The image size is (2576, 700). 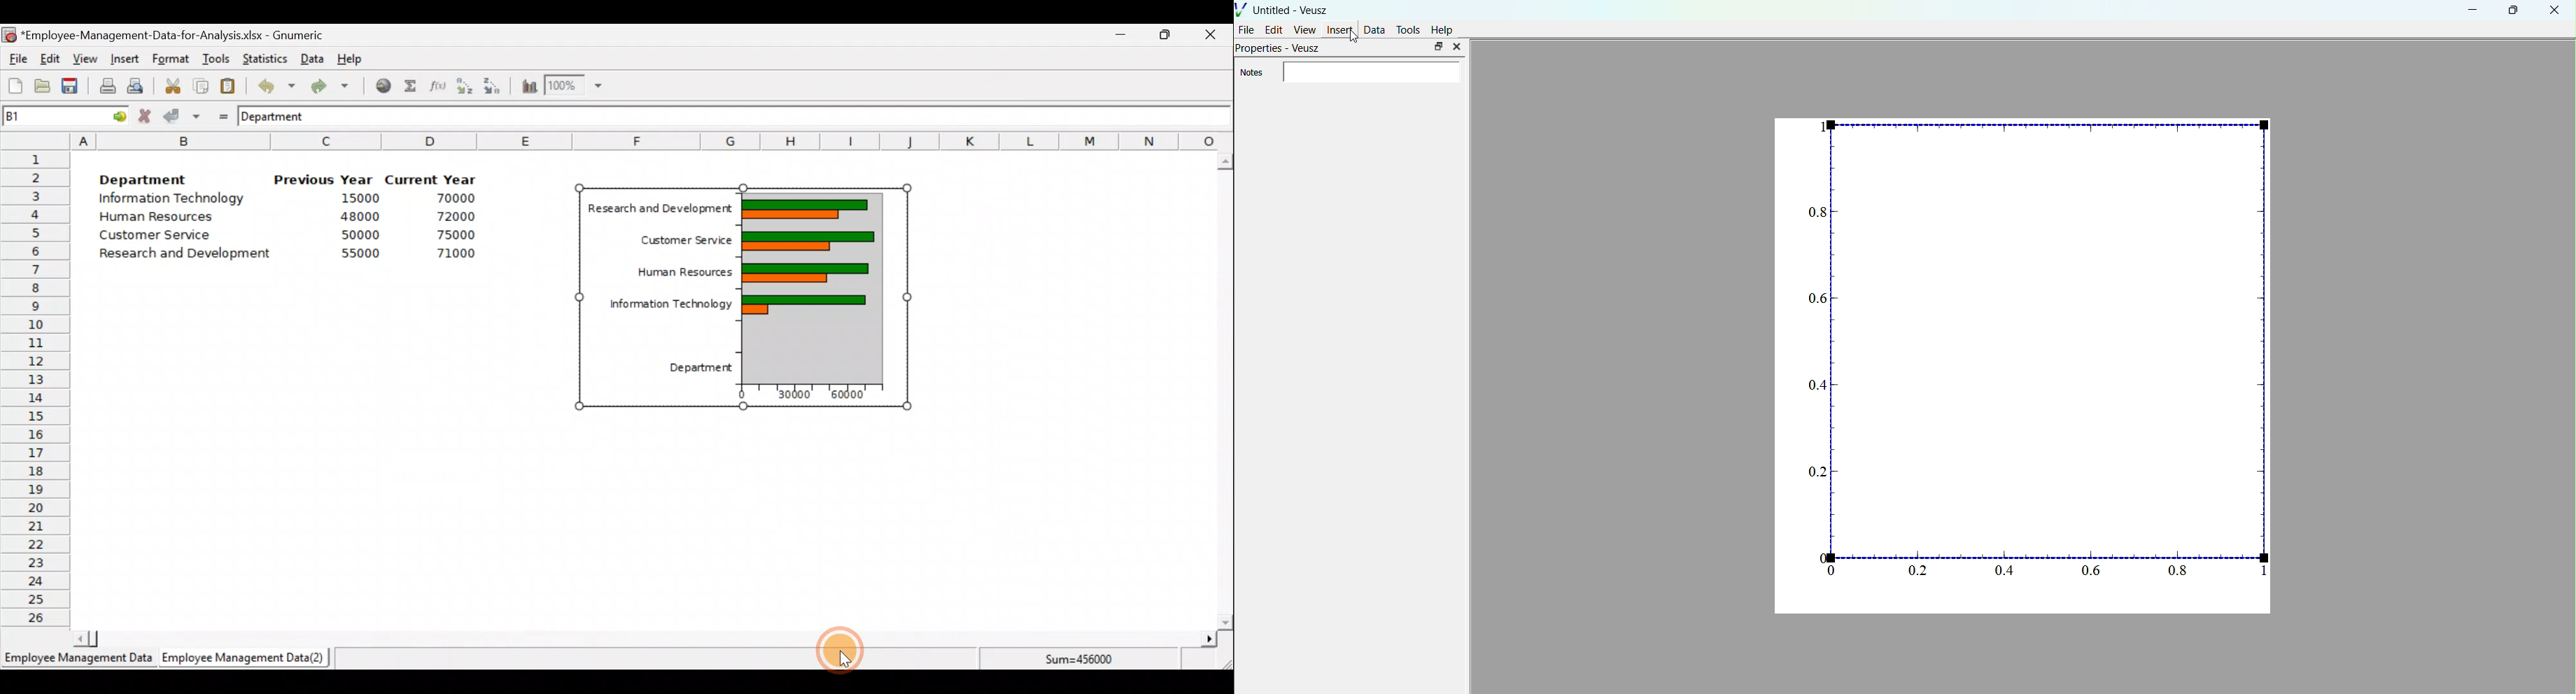 What do you see at coordinates (327, 86) in the screenshot?
I see `Redo undone action` at bounding box center [327, 86].